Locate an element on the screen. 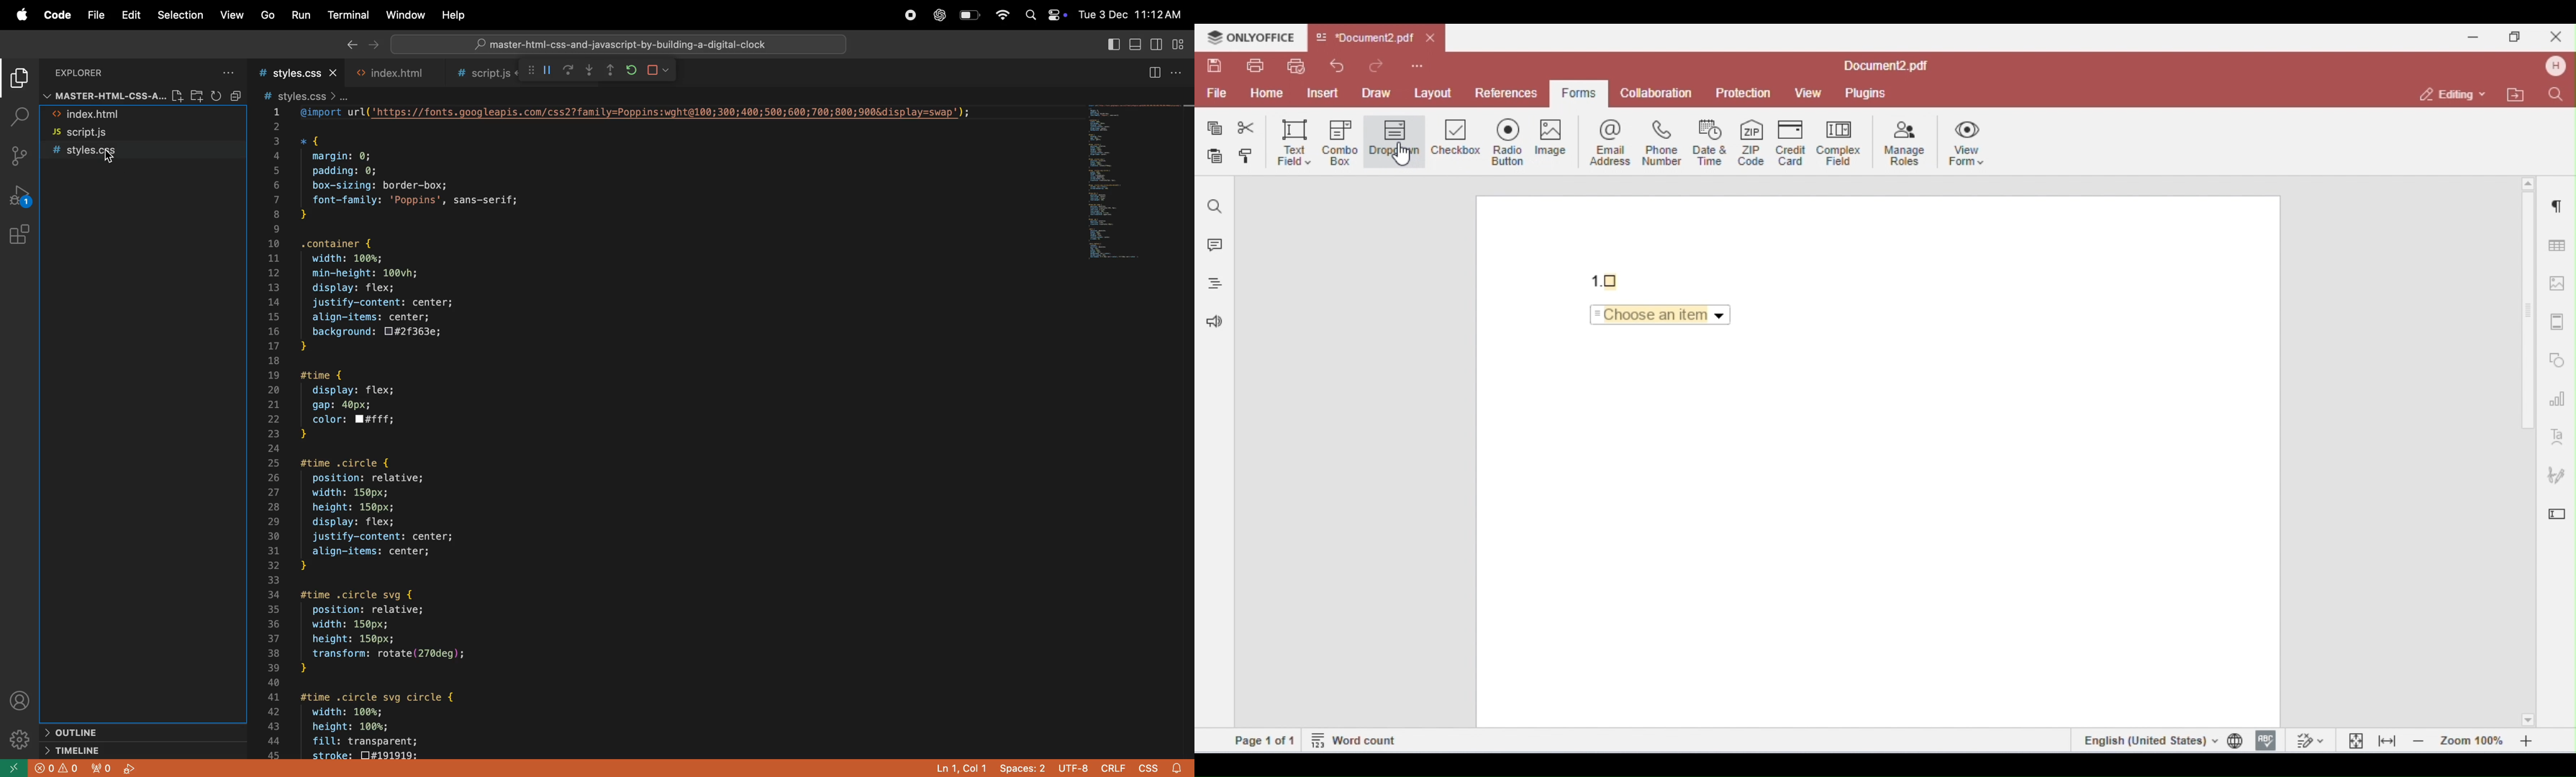  code block is located at coordinates (651, 433).